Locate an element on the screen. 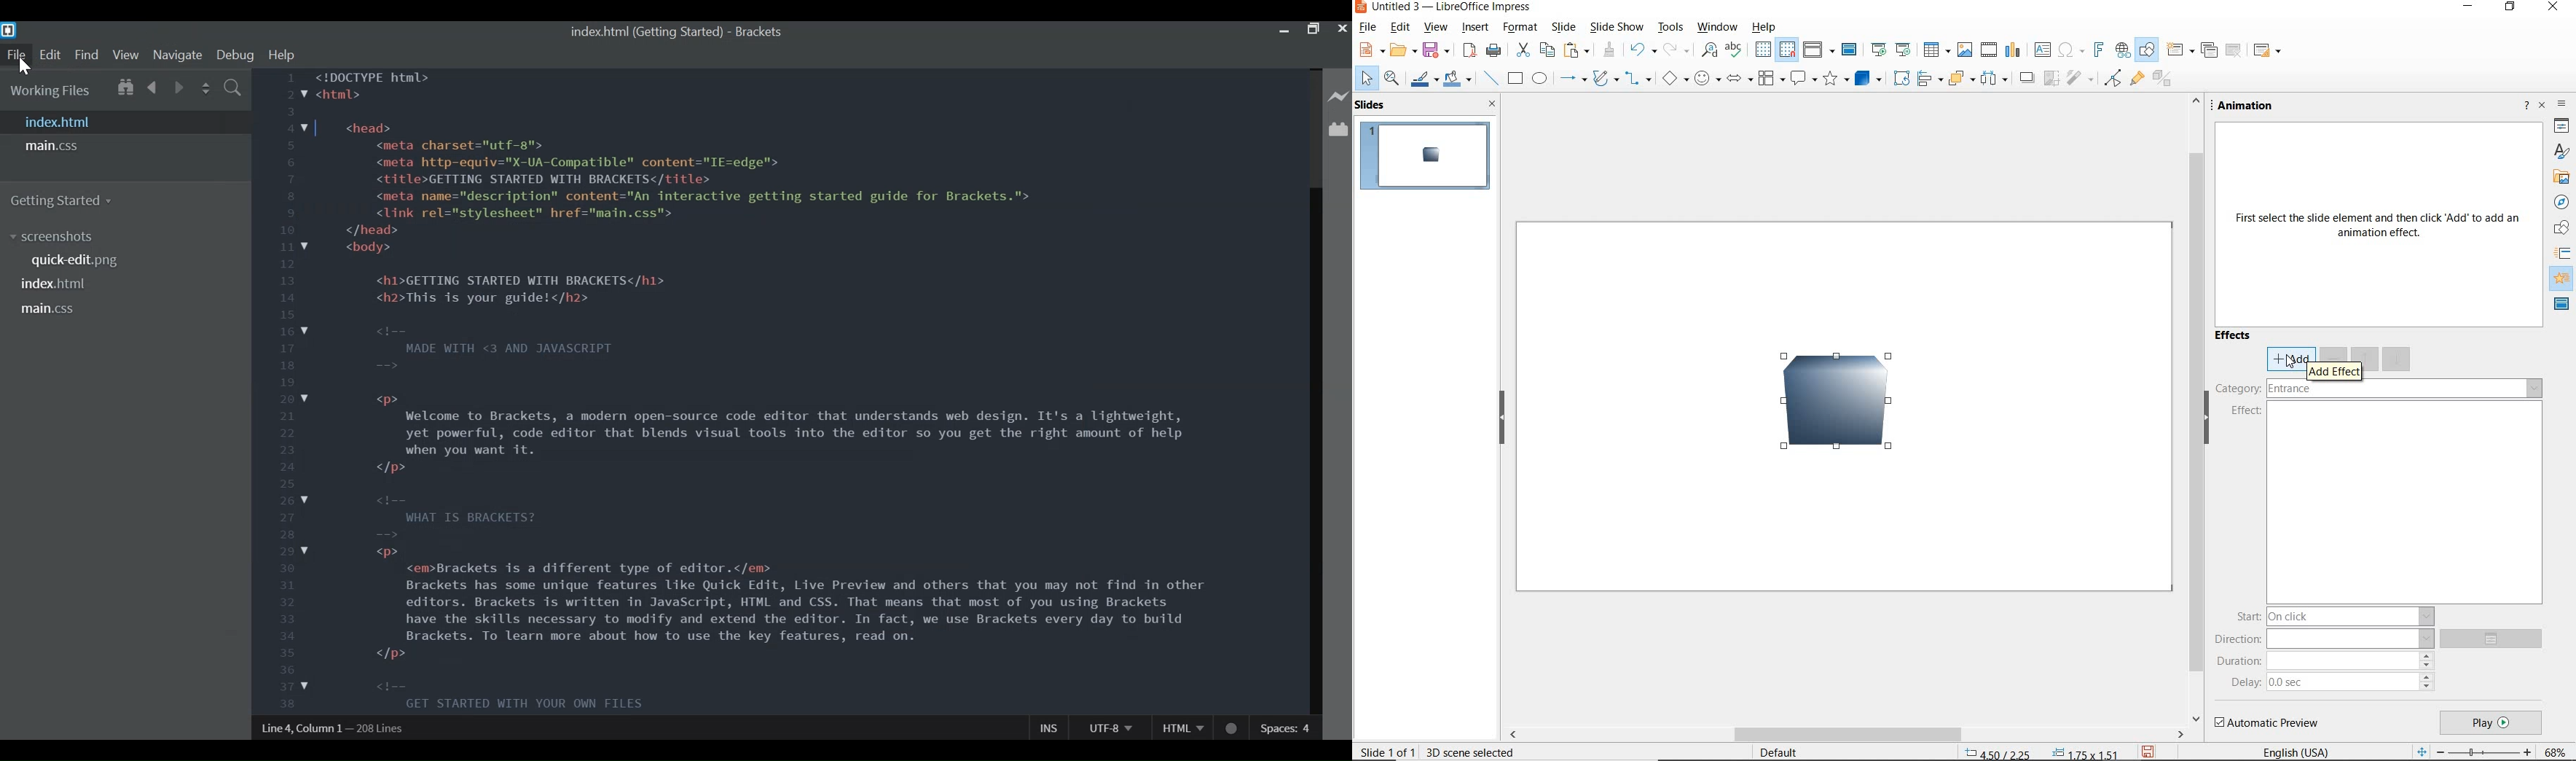 The image size is (2576, 784). edit is located at coordinates (1400, 28).